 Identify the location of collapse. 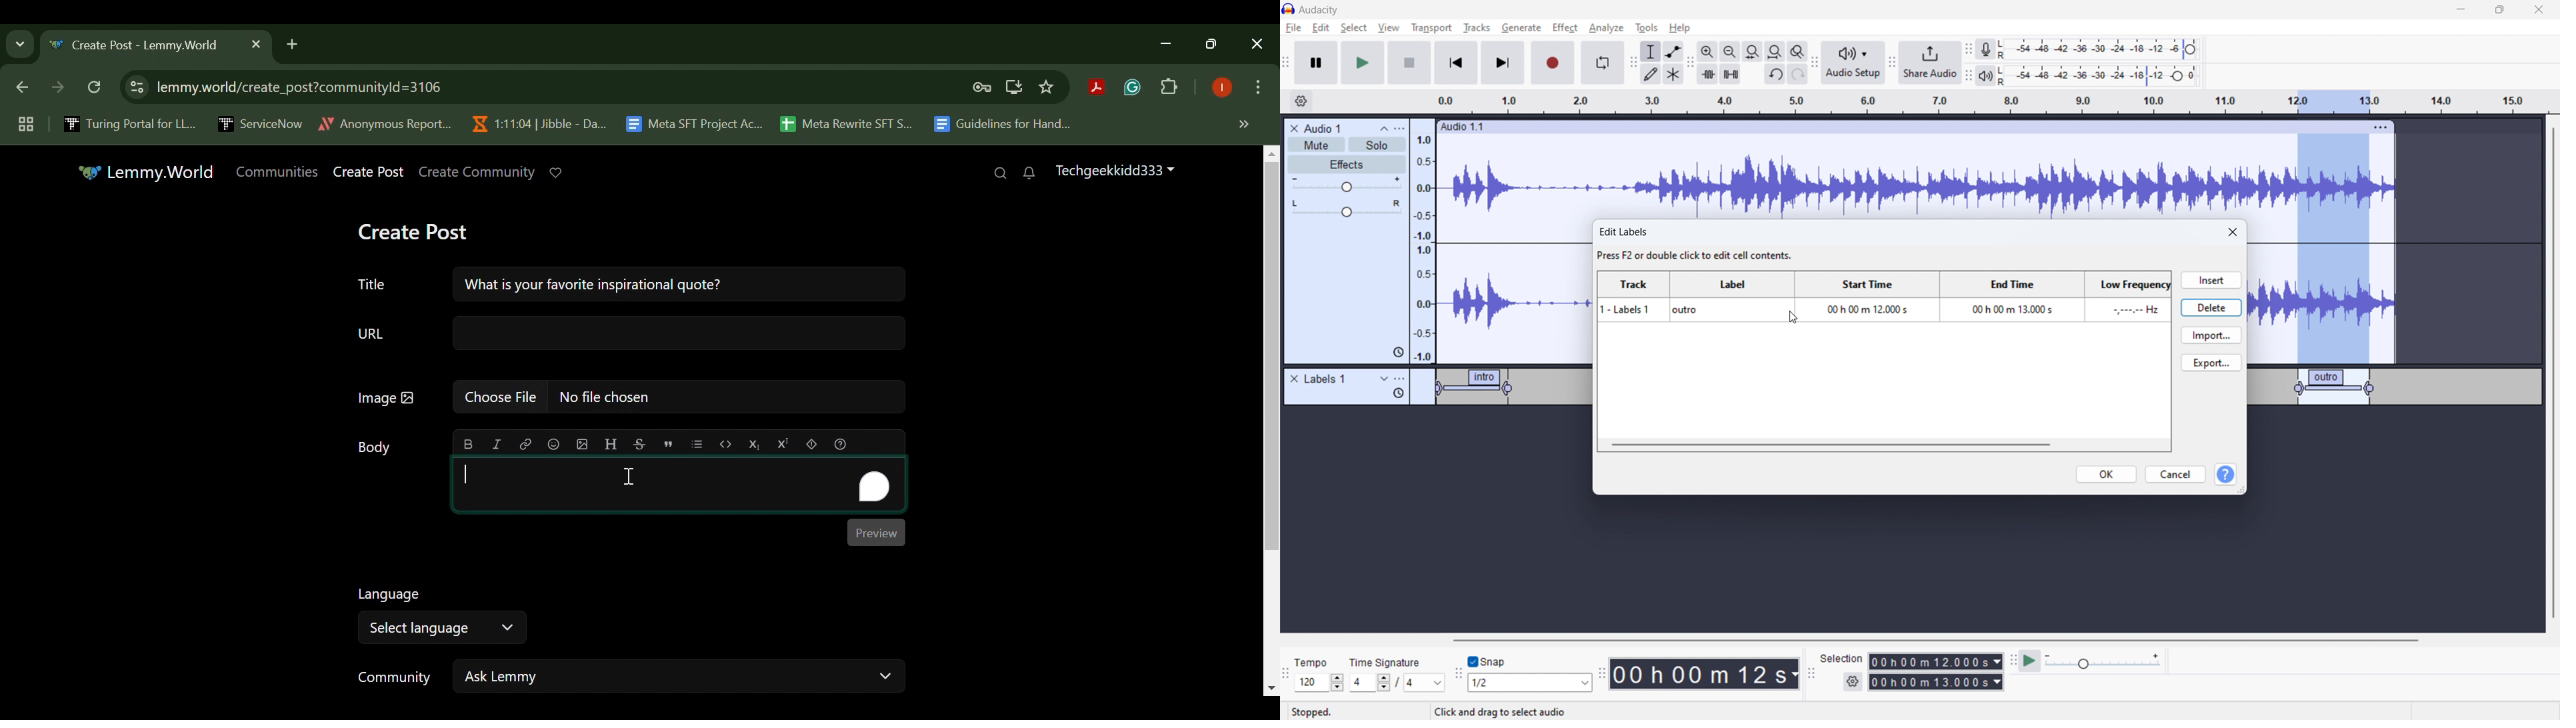
(1384, 129).